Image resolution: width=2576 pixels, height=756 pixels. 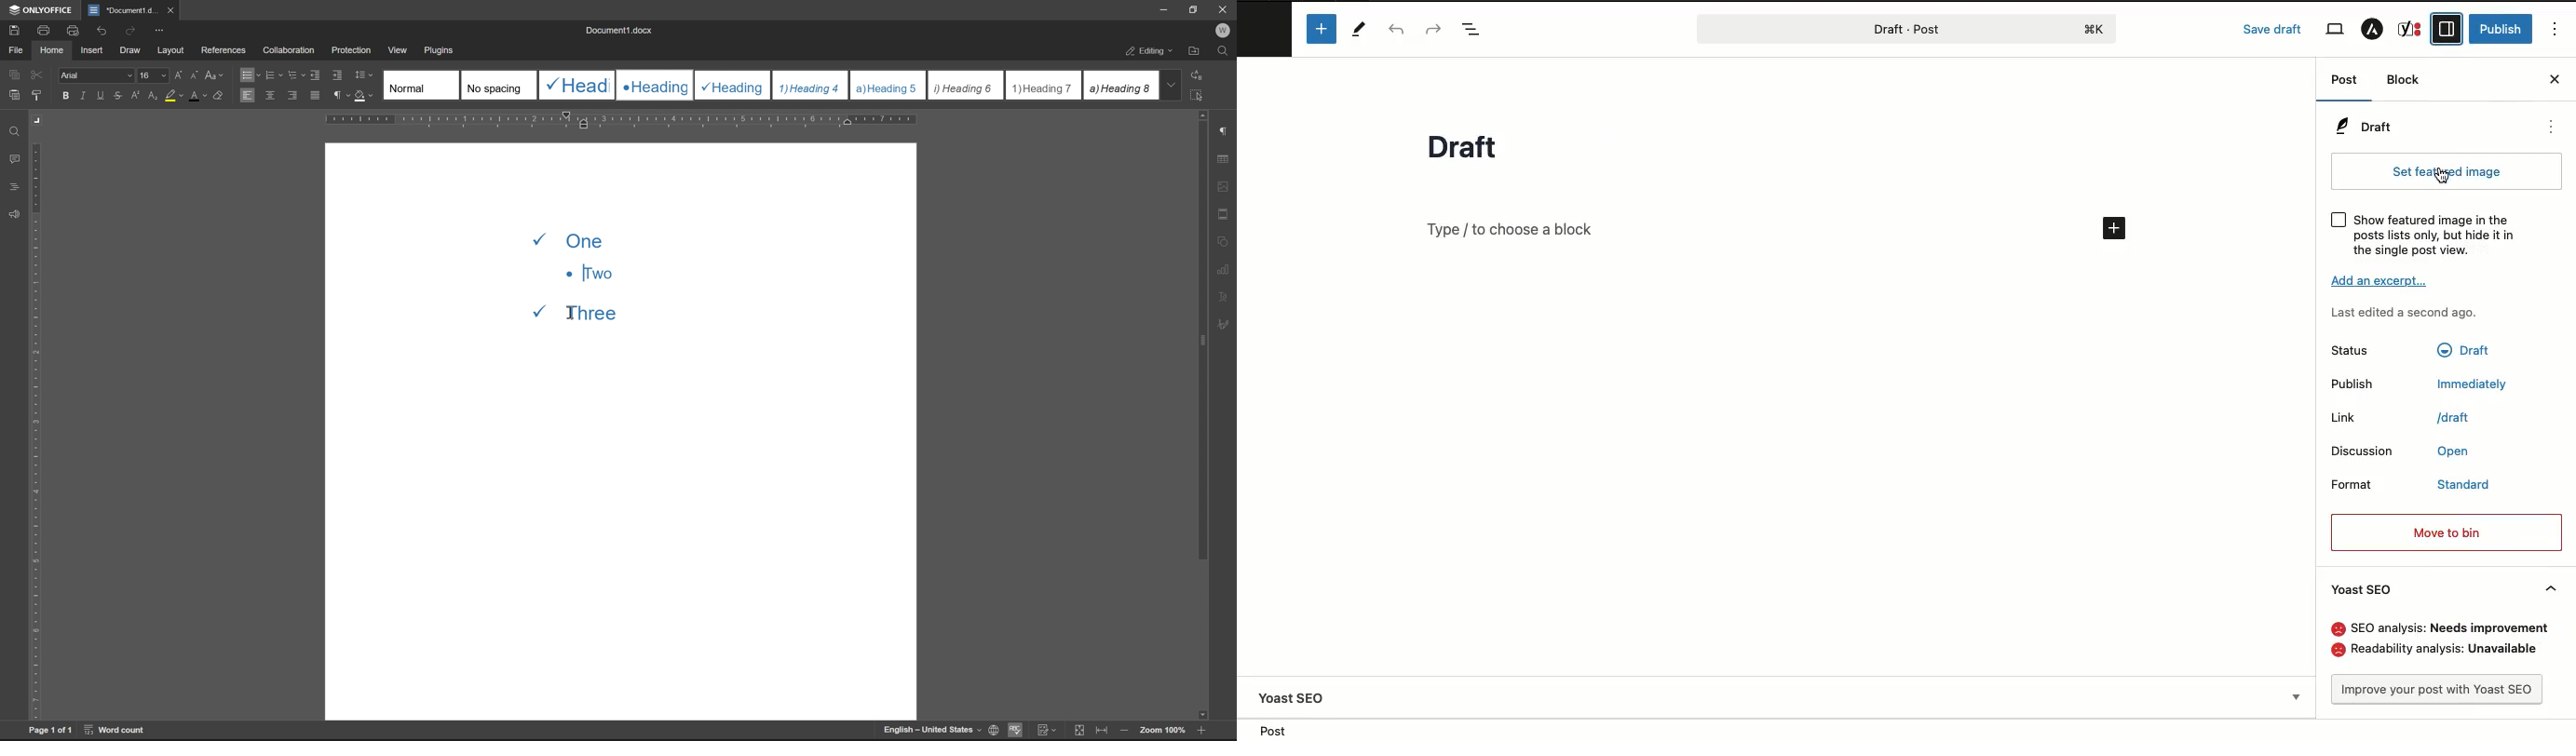 I want to click on Move to bin, so click(x=2445, y=532).